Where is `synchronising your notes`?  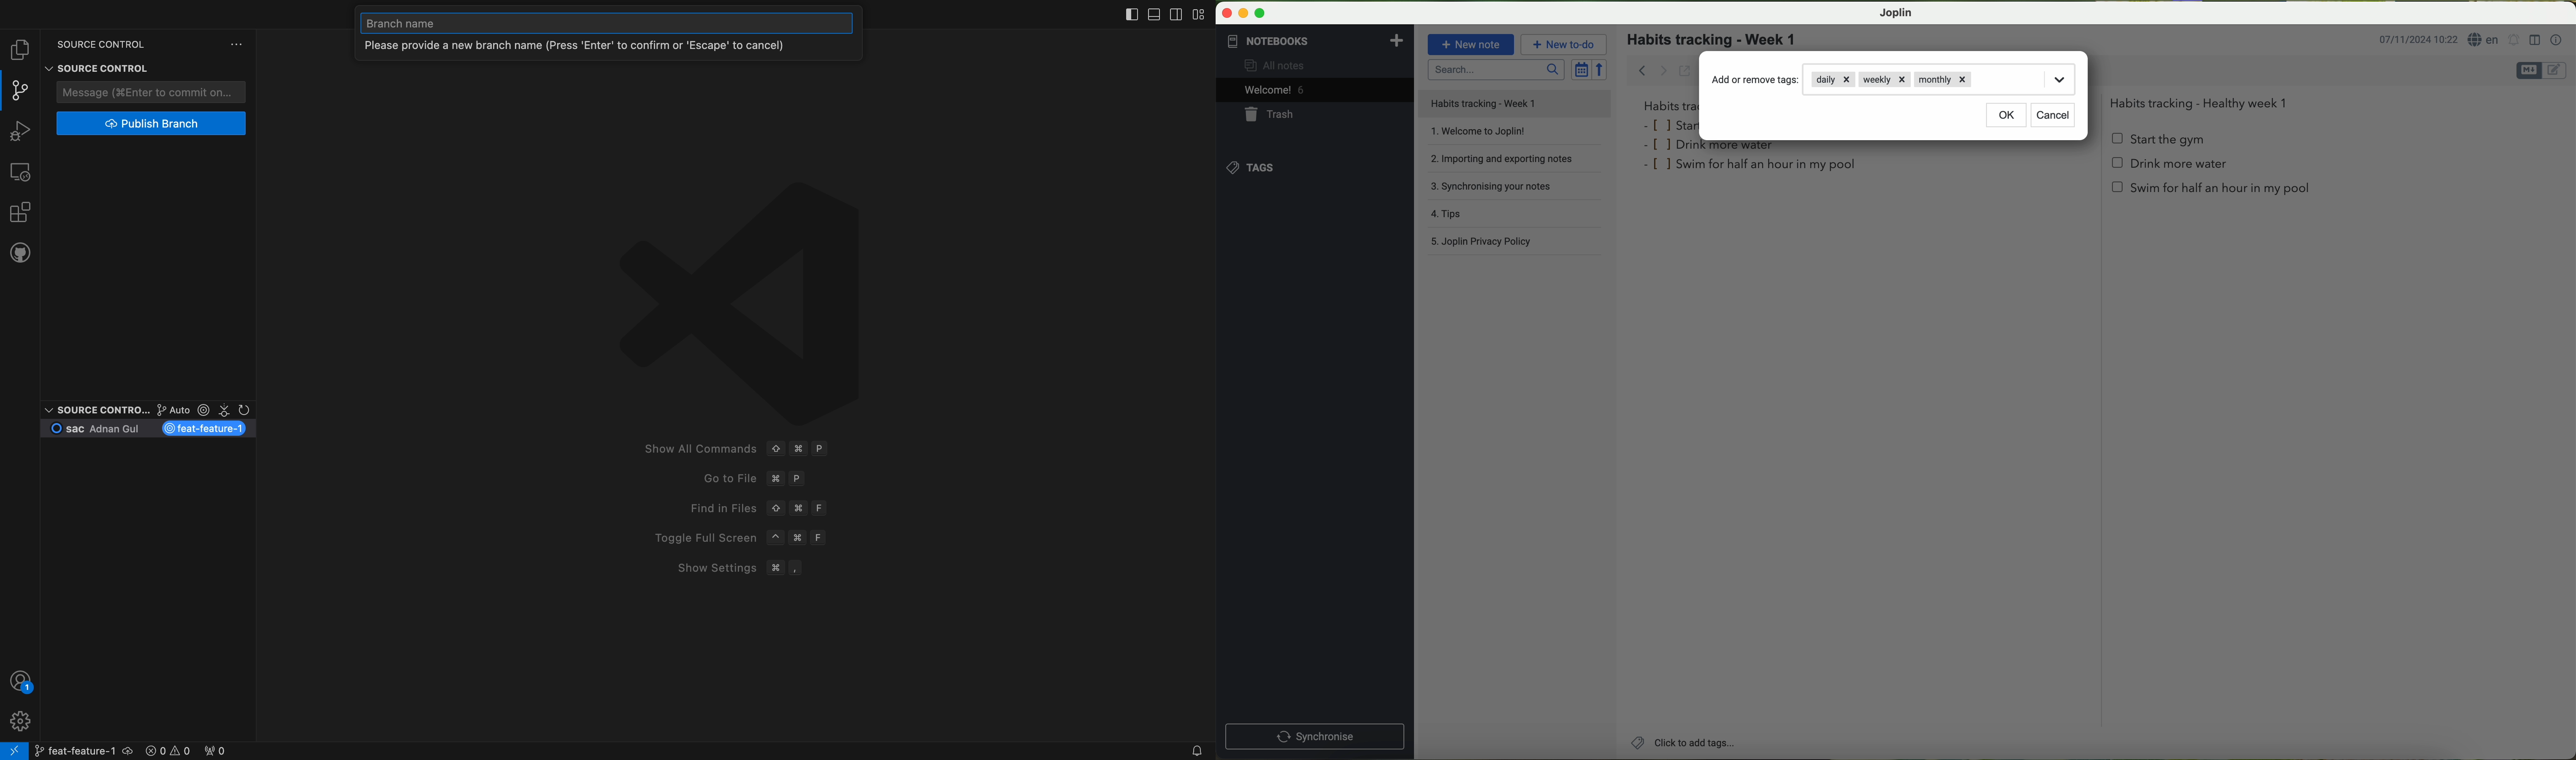 synchronising your notes is located at coordinates (1519, 190).